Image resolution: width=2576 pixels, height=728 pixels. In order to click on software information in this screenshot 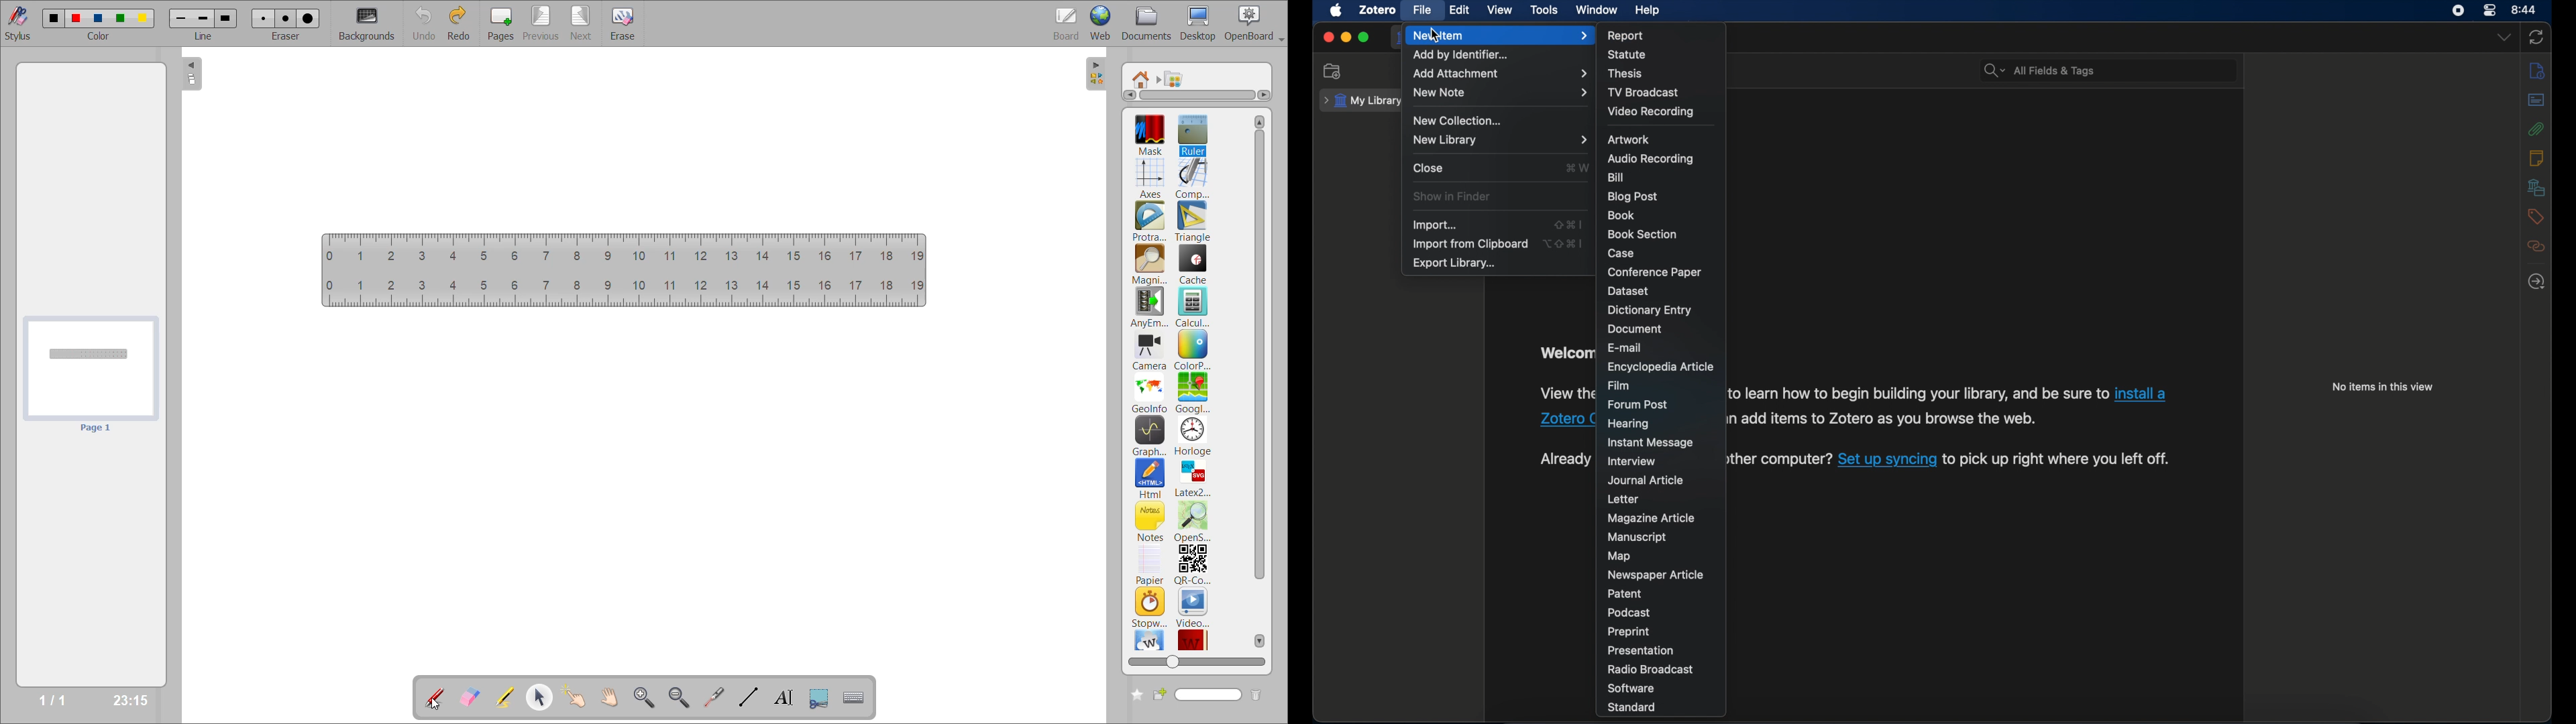, I will do `click(1917, 393)`.